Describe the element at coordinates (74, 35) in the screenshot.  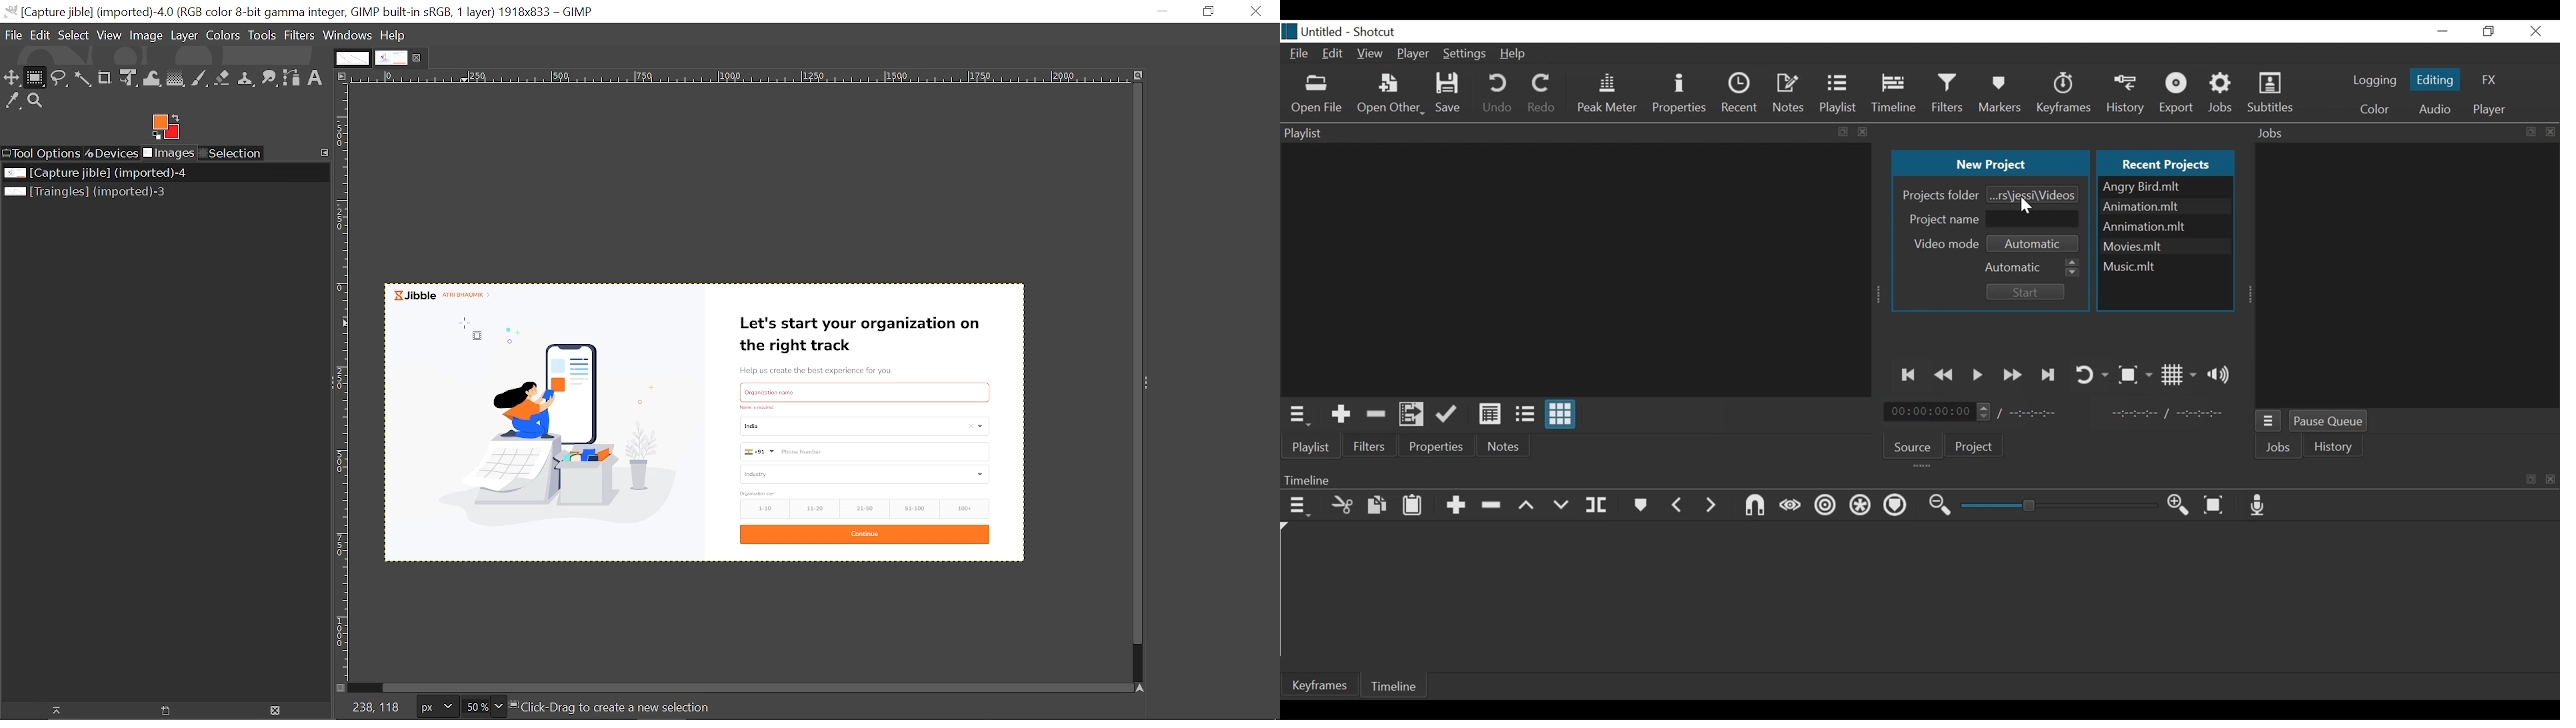
I see `Select` at that location.